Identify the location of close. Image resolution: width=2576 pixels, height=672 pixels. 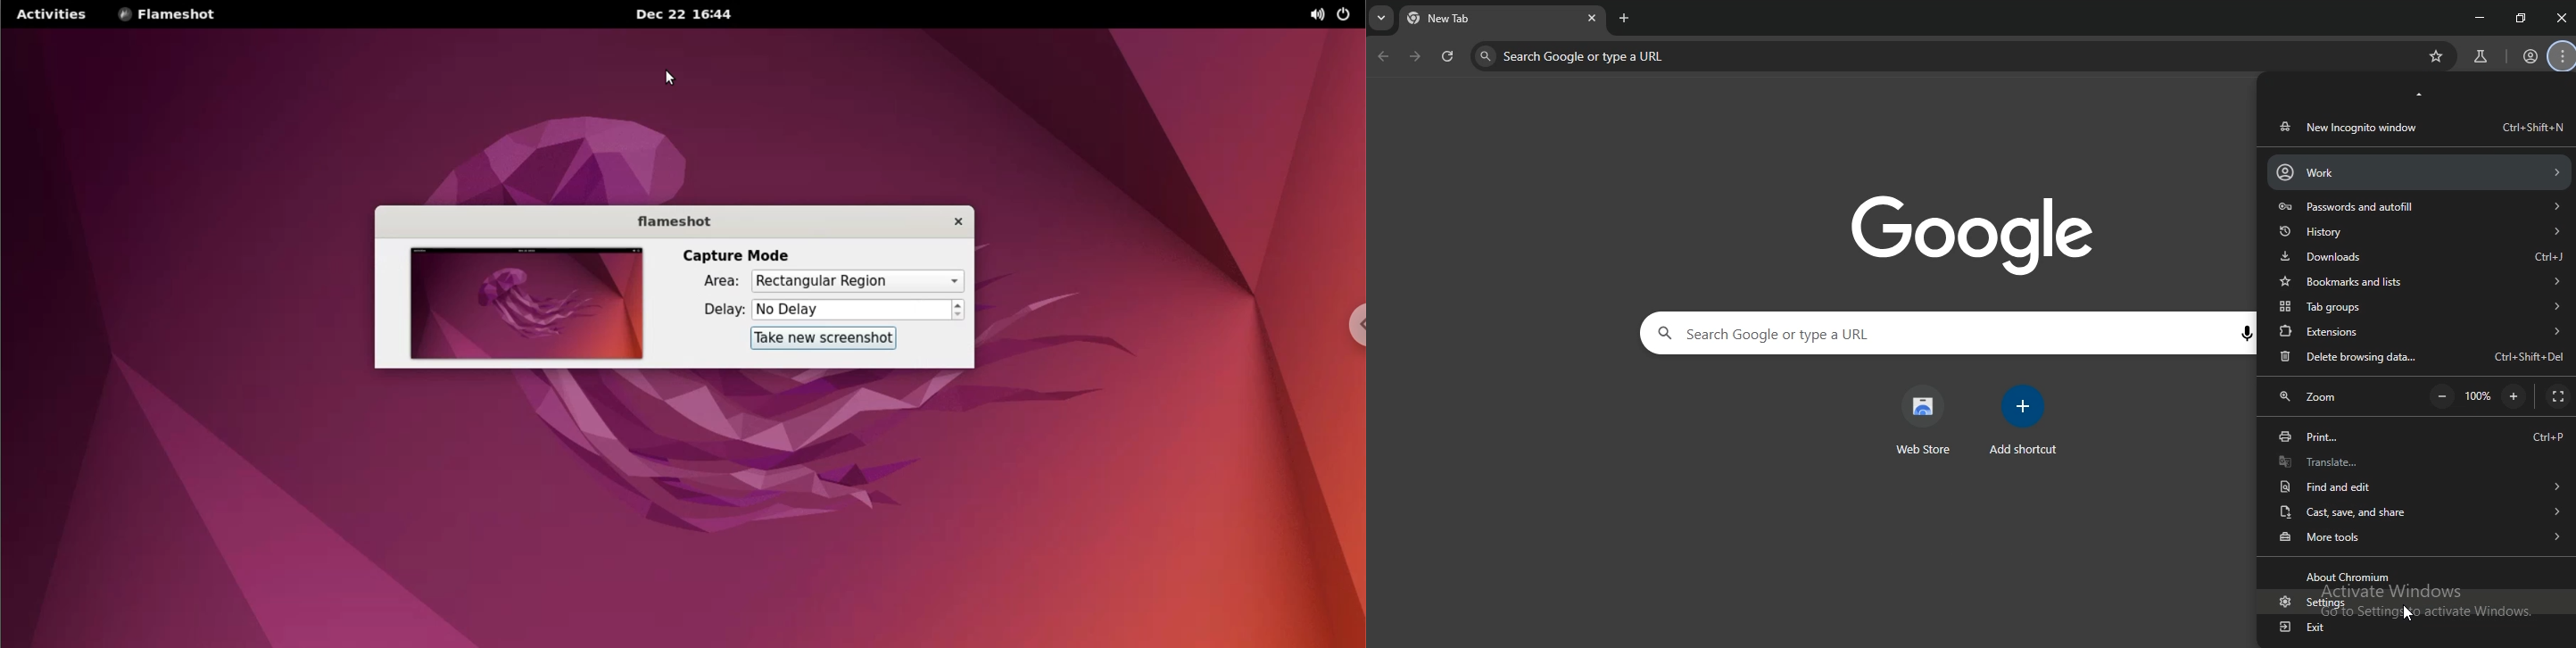
(676, 84).